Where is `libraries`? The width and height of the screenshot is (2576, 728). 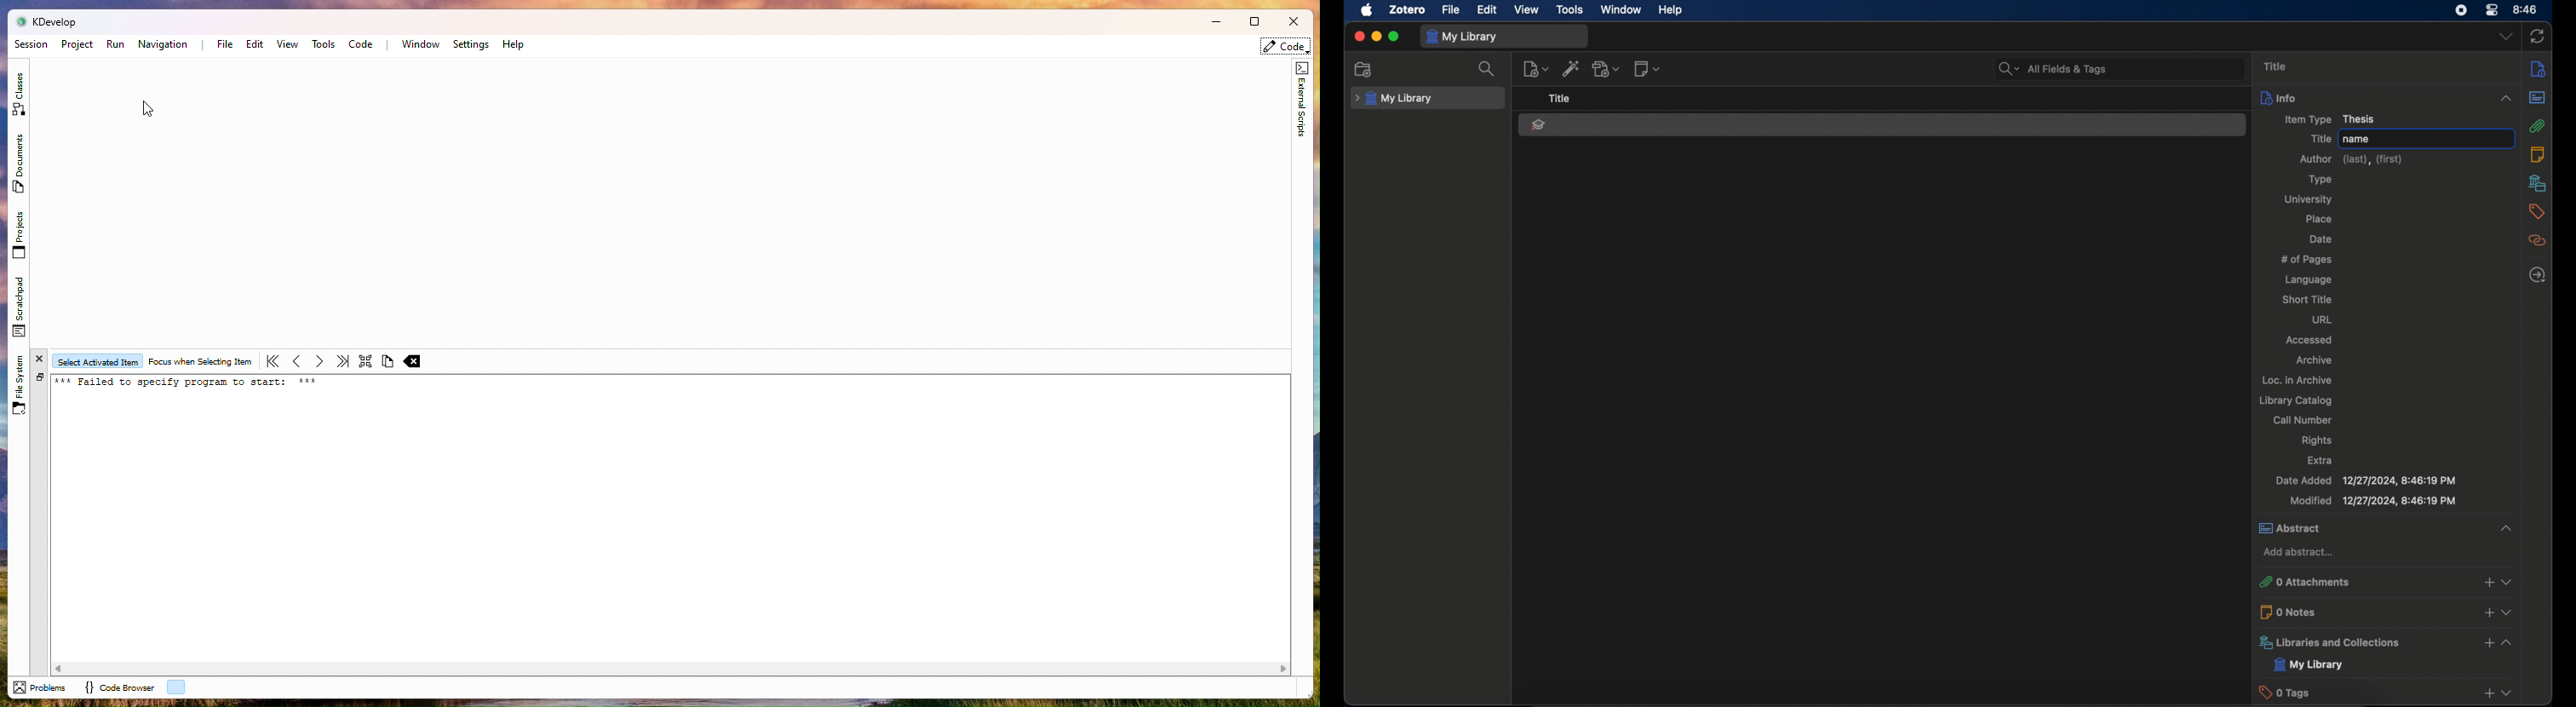 libraries is located at coordinates (2363, 642).